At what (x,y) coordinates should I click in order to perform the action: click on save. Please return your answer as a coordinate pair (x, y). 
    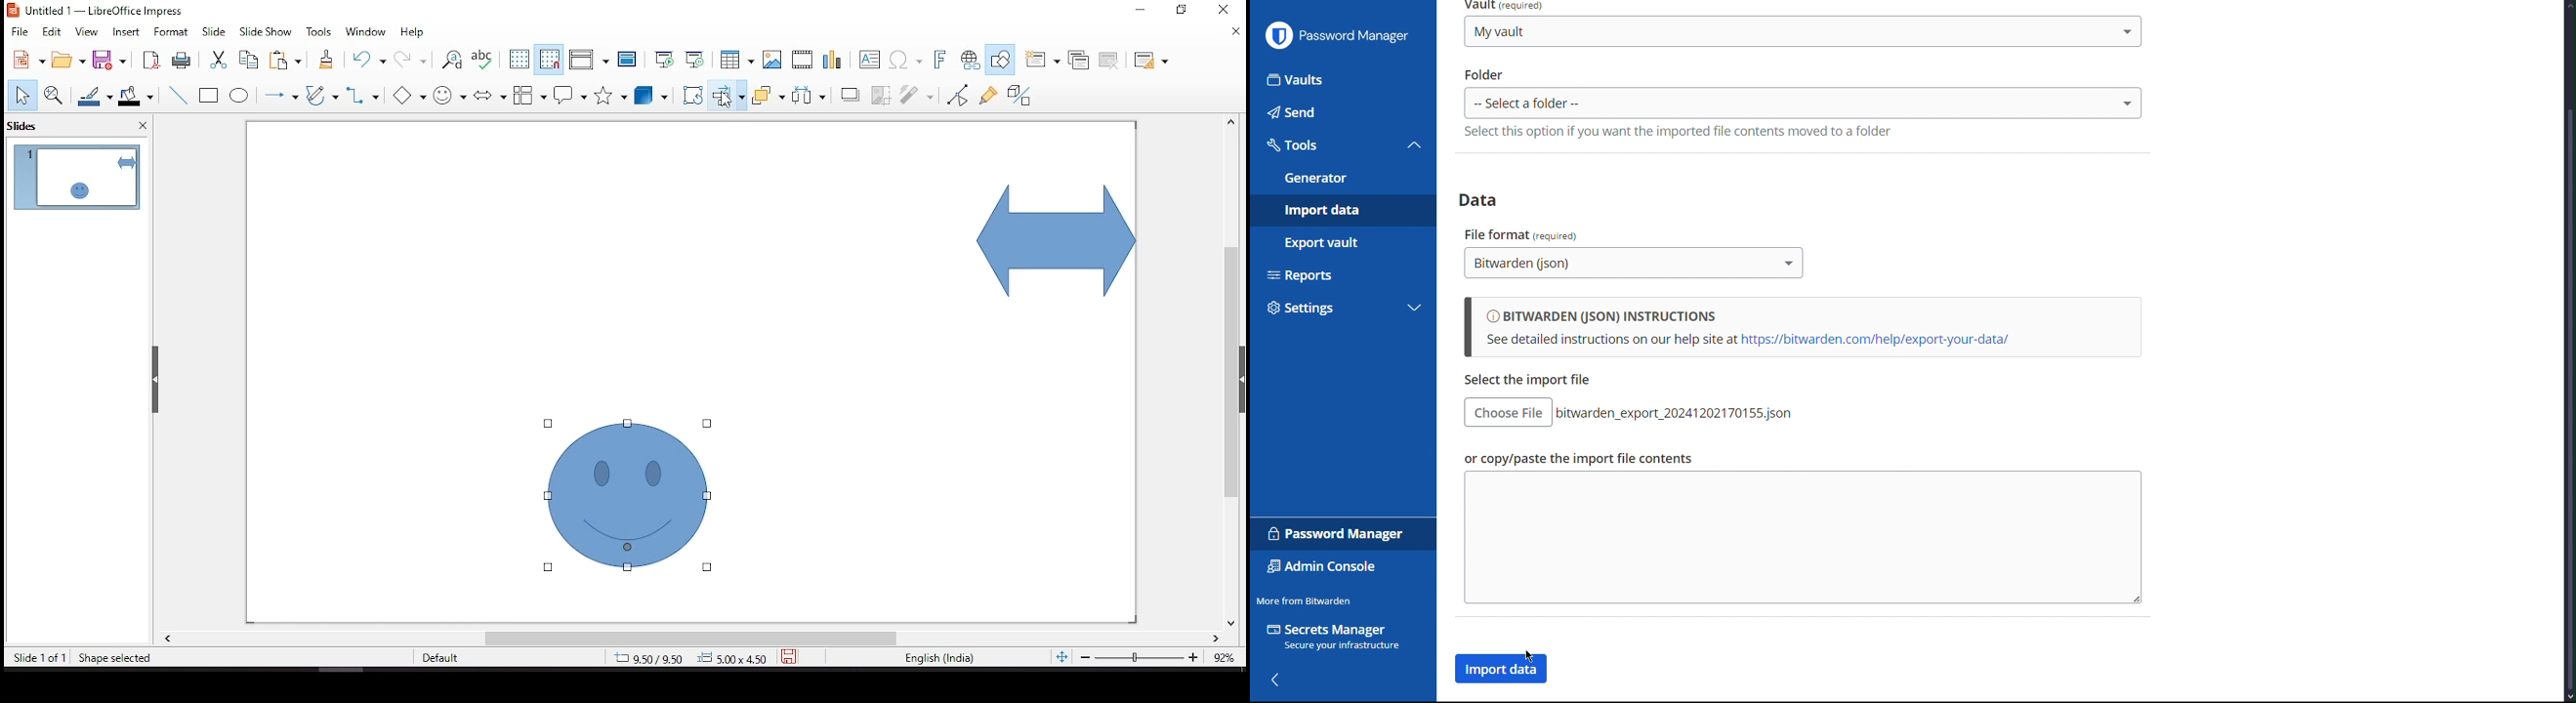
    Looking at the image, I should click on (111, 61).